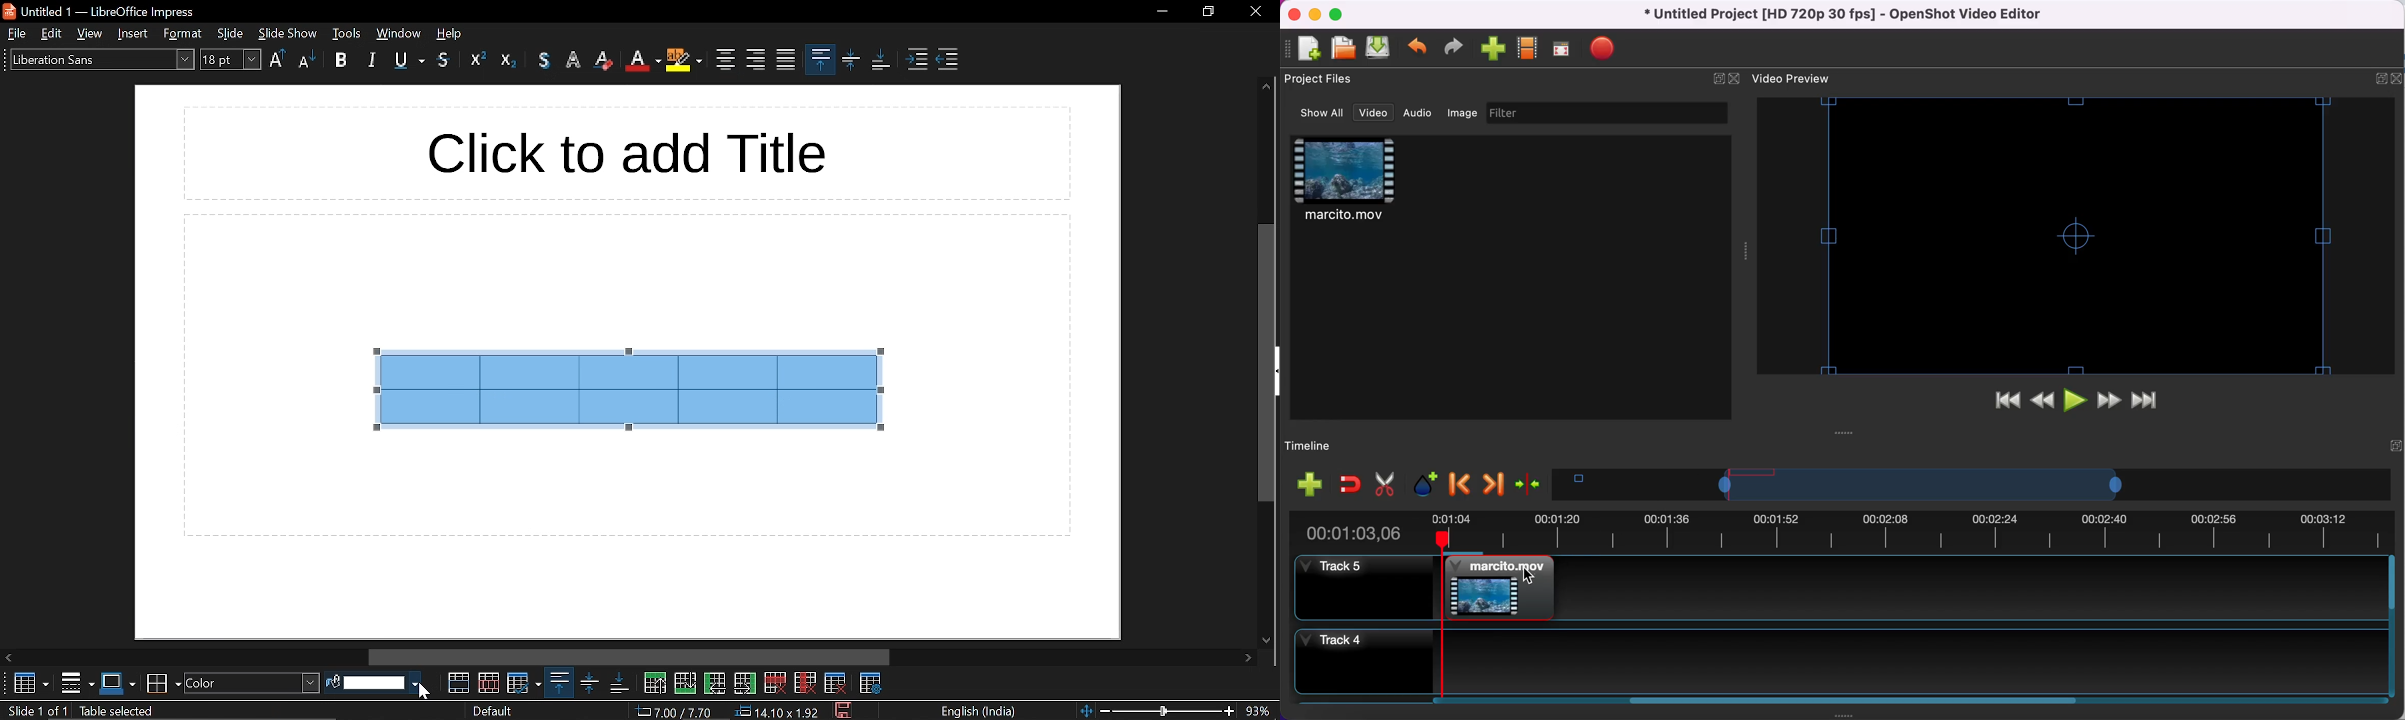 The image size is (2408, 728). I want to click on language, so click(974, 710).